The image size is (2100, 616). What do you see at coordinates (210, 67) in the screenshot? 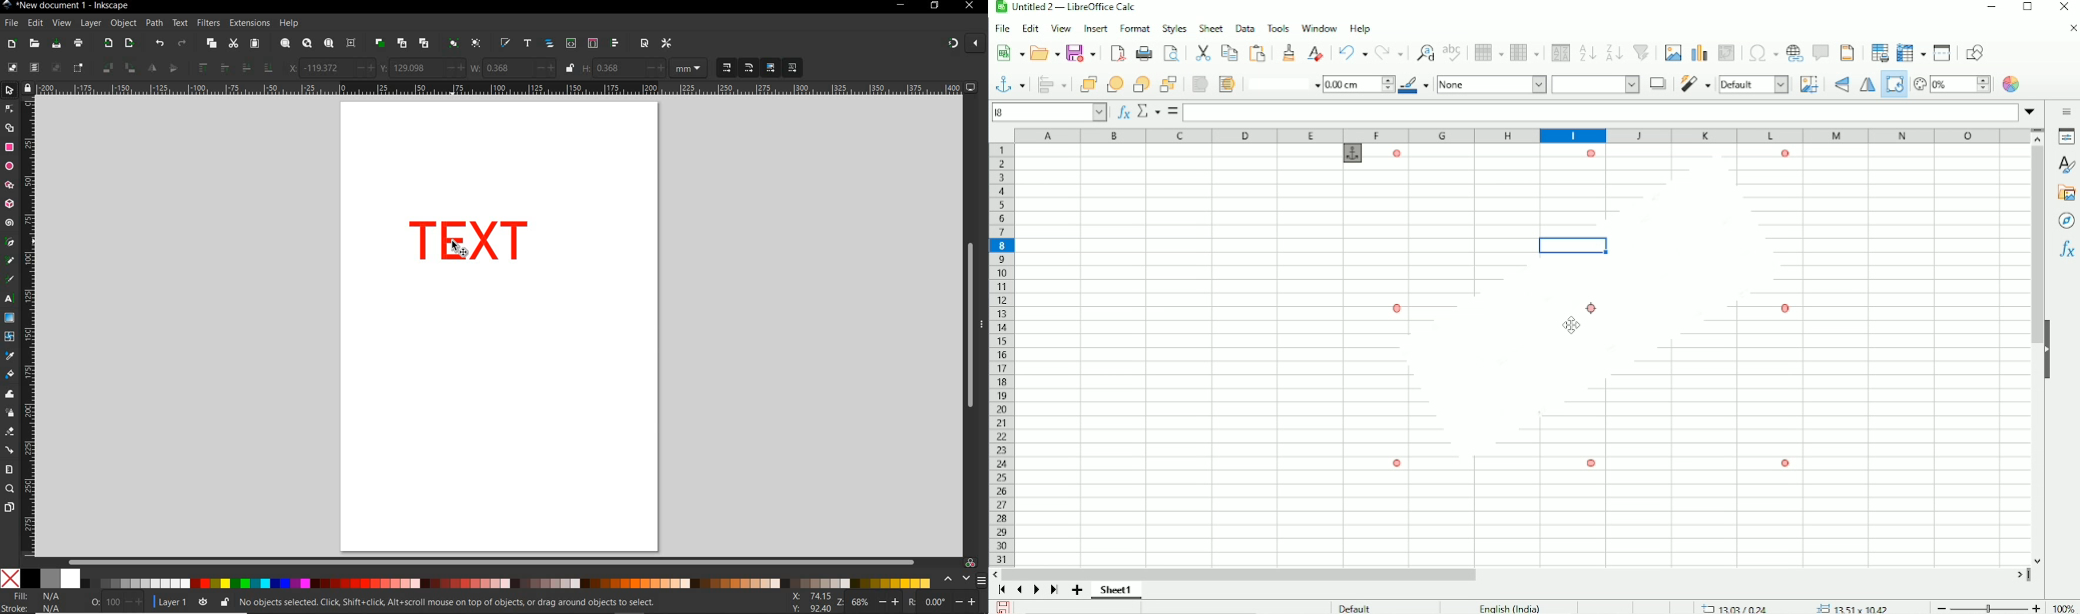
I see `RAISE SELECTION` at bounding box center [210, 67].